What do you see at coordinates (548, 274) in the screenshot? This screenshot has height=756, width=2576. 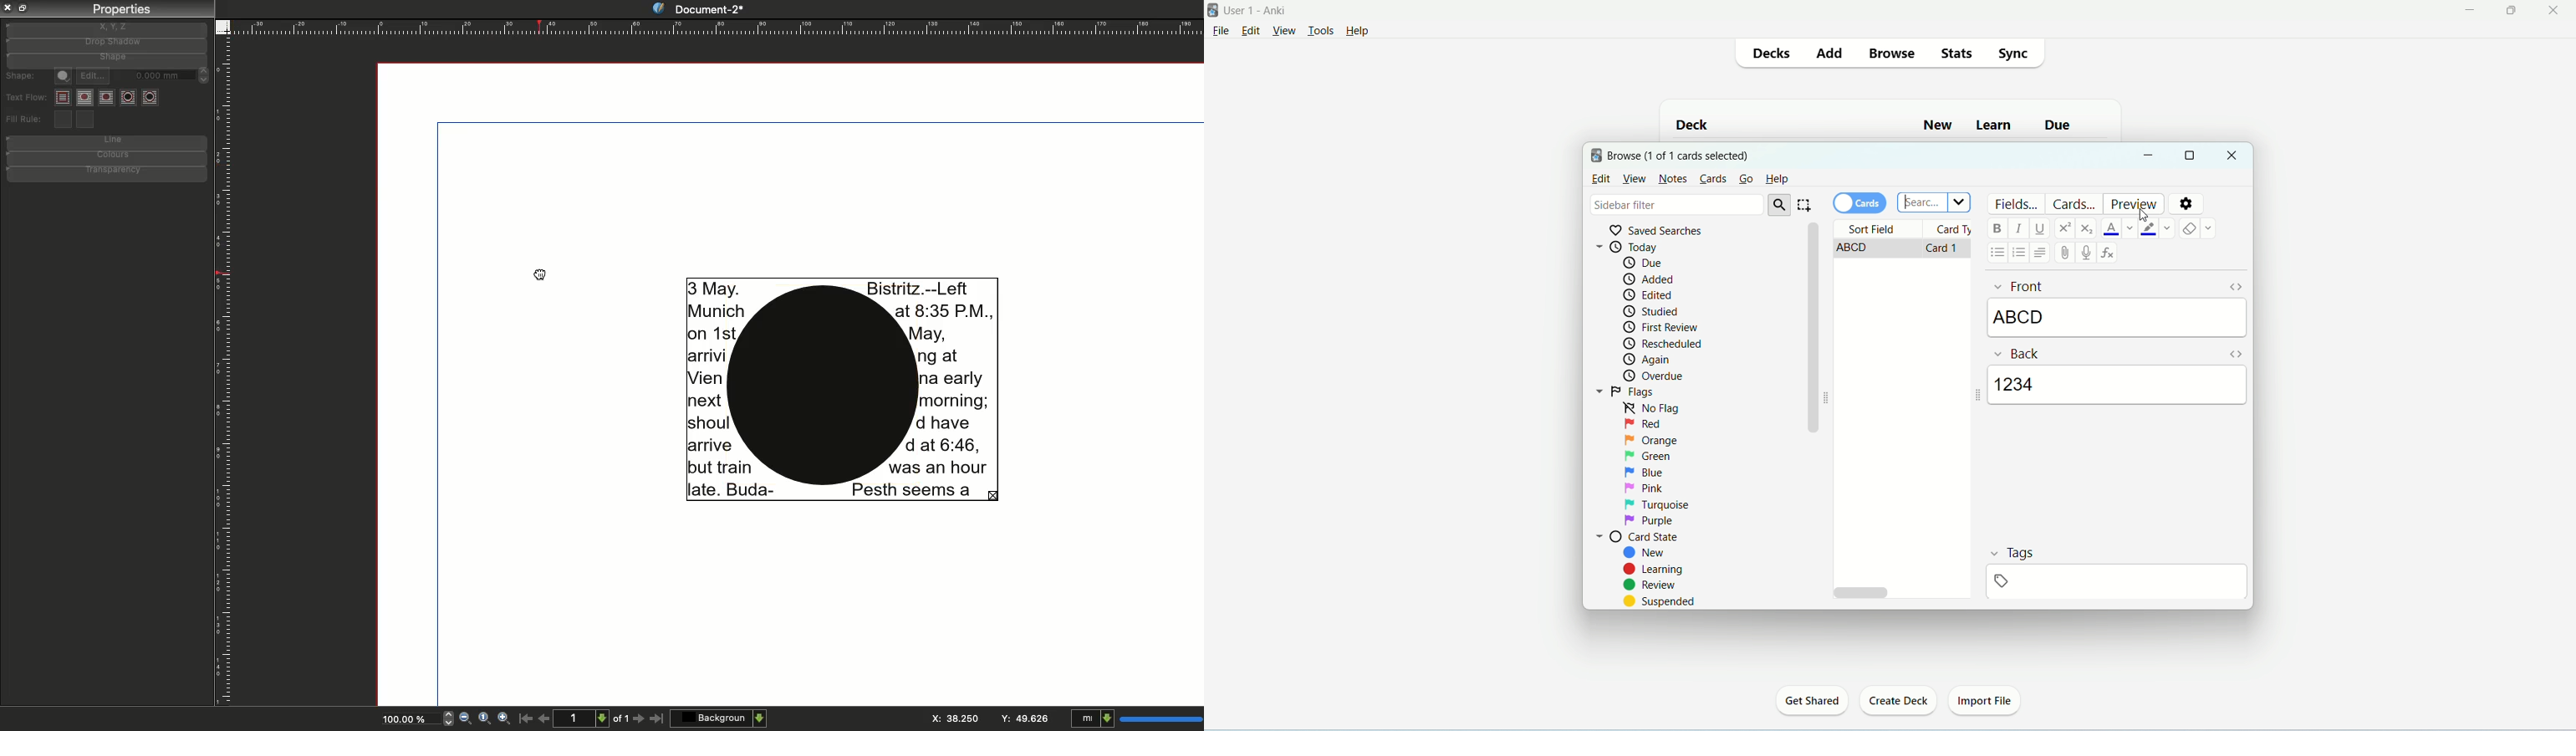 I see `Cursor` at bounding box center [548, 274].